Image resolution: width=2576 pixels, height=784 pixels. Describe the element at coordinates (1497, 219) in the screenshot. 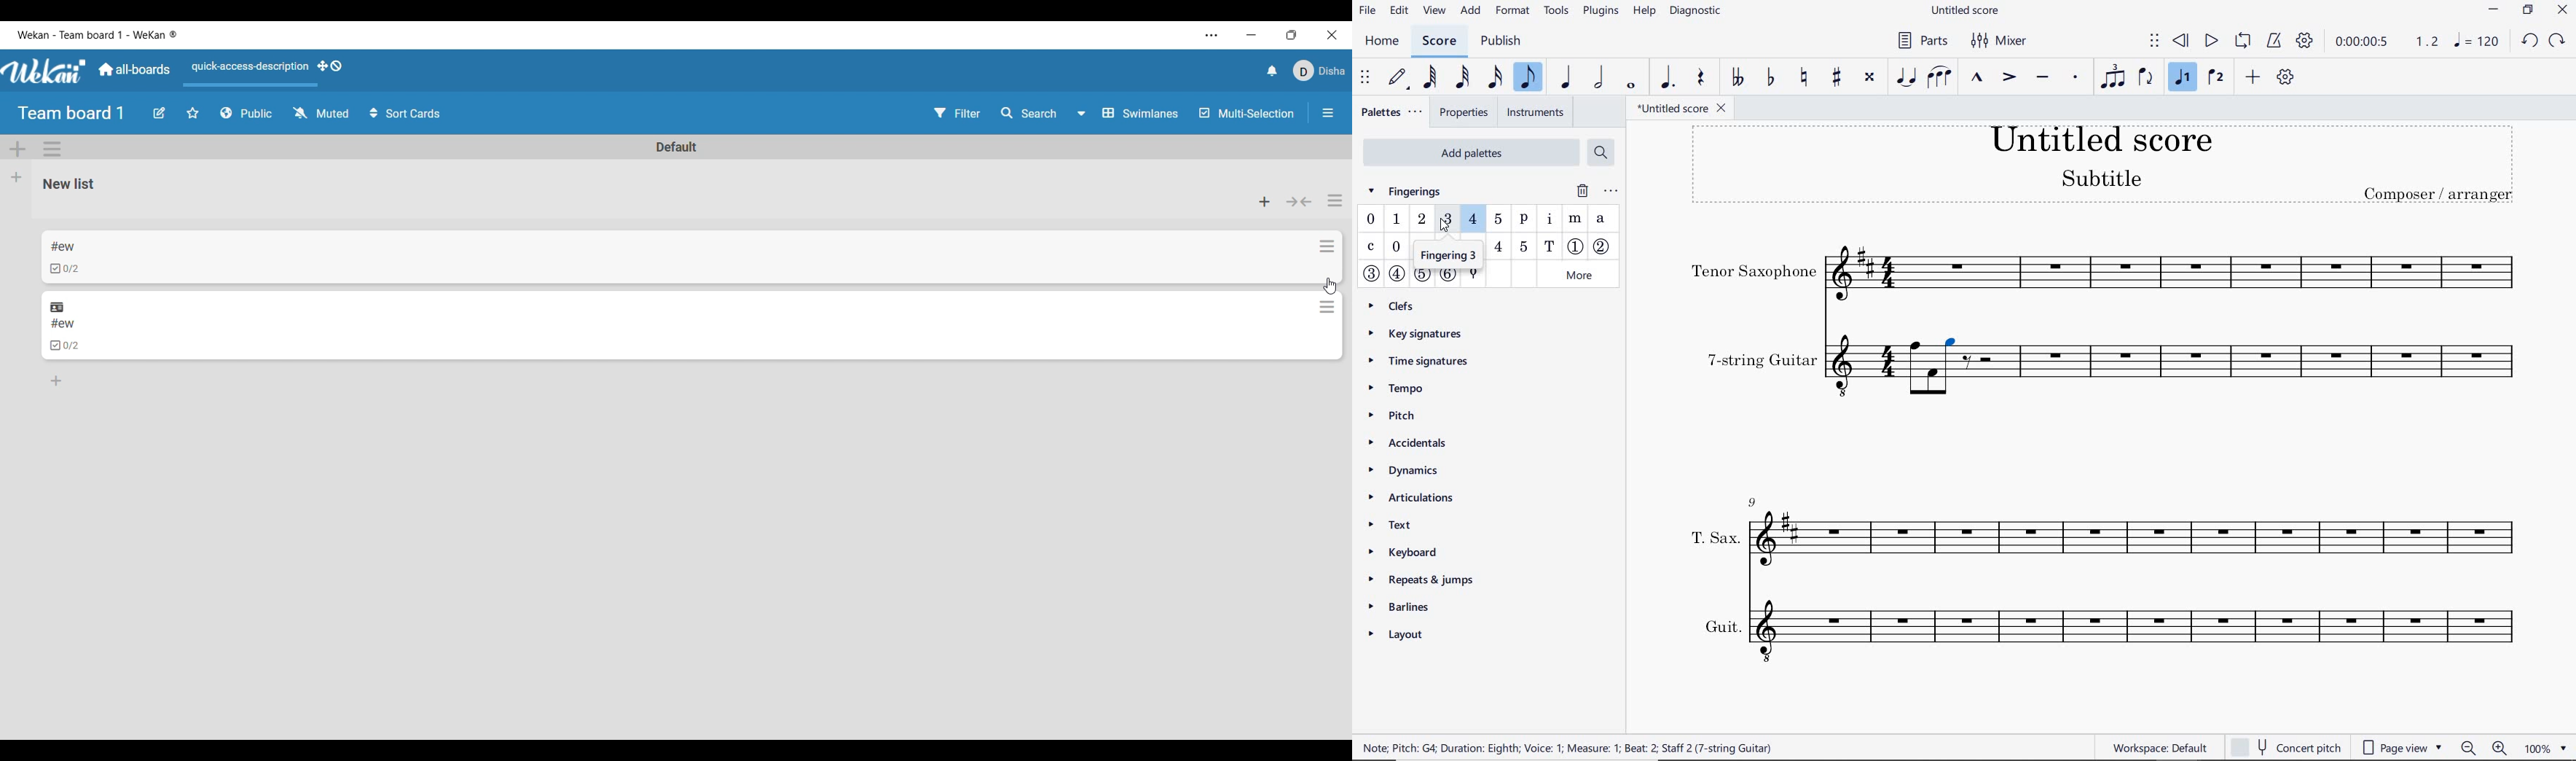

I see `fingerings 5` at that location.